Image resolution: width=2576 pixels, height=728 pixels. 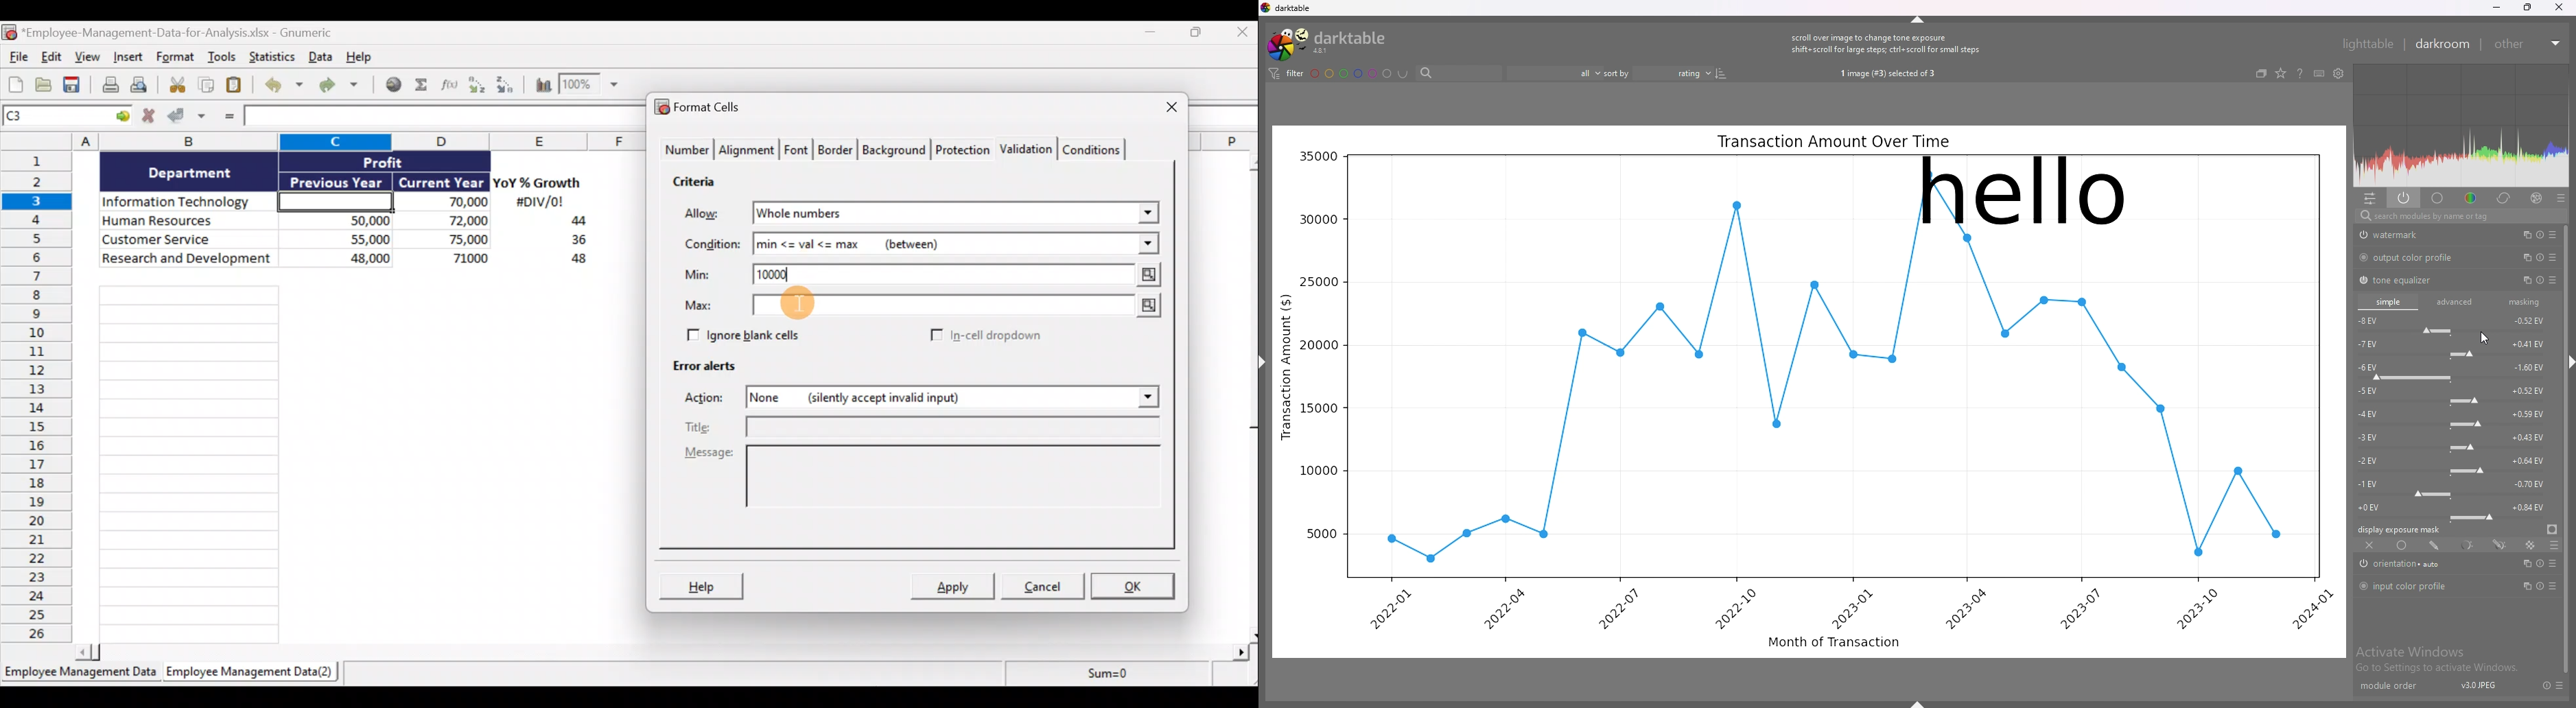 What do you see at coordinates (395, 85) in the screenshot?
I see `Insert hyperlink` at bounding box center [395, 85].